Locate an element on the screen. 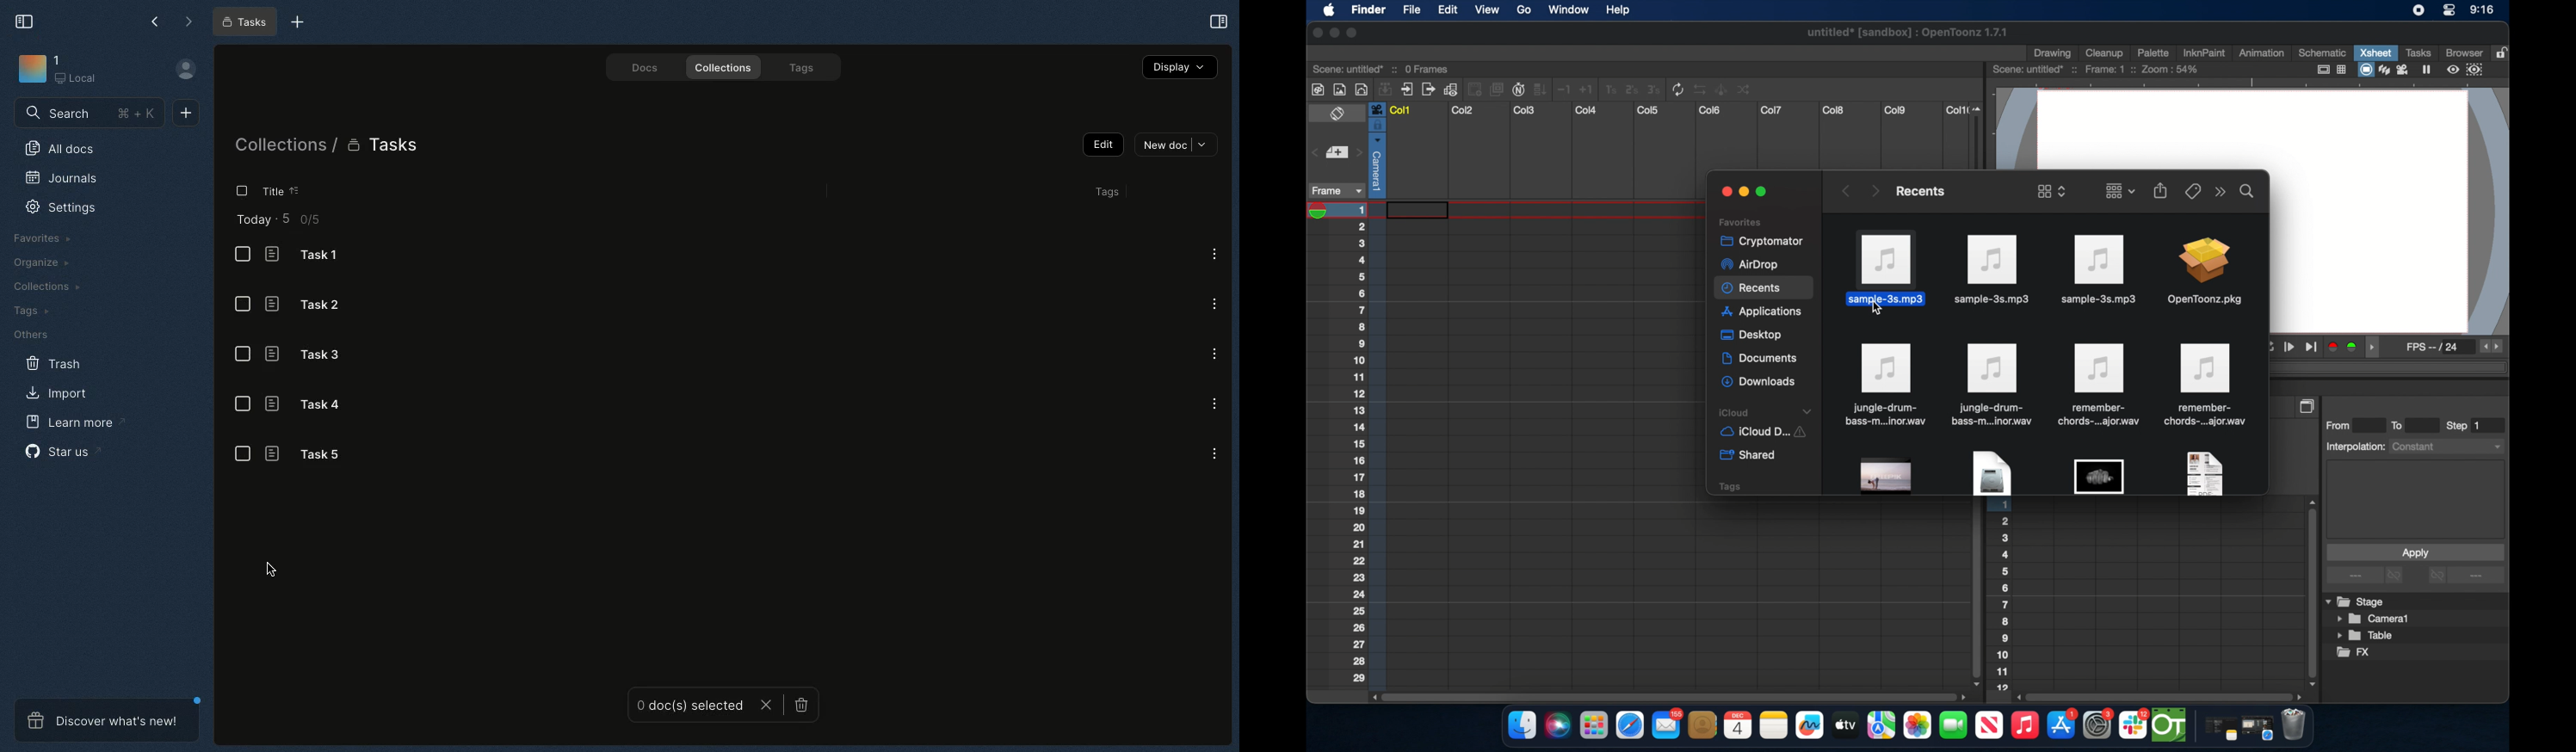 This screenshot has height=756, width=2576. Trash is located at coordinates (54, 362).